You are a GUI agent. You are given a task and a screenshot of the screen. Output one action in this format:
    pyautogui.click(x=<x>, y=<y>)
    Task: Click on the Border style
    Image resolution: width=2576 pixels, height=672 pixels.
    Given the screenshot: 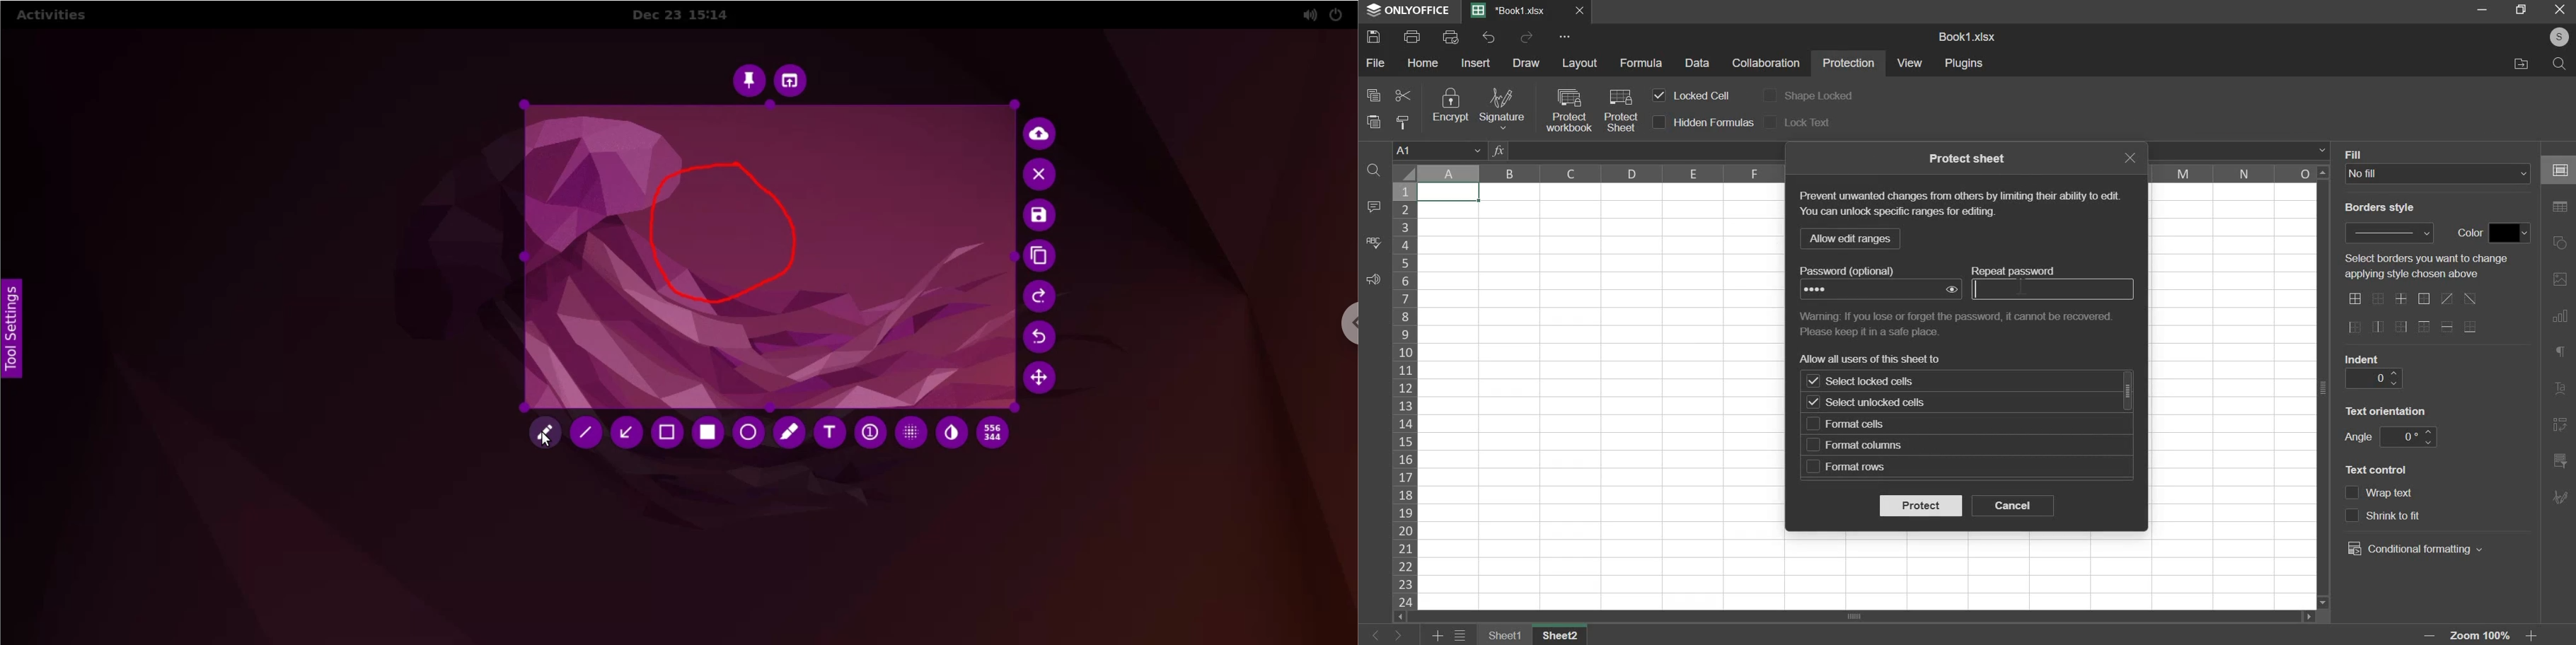 What is the action you would take?
    pyautogui.click(x=2386, y=210)
    